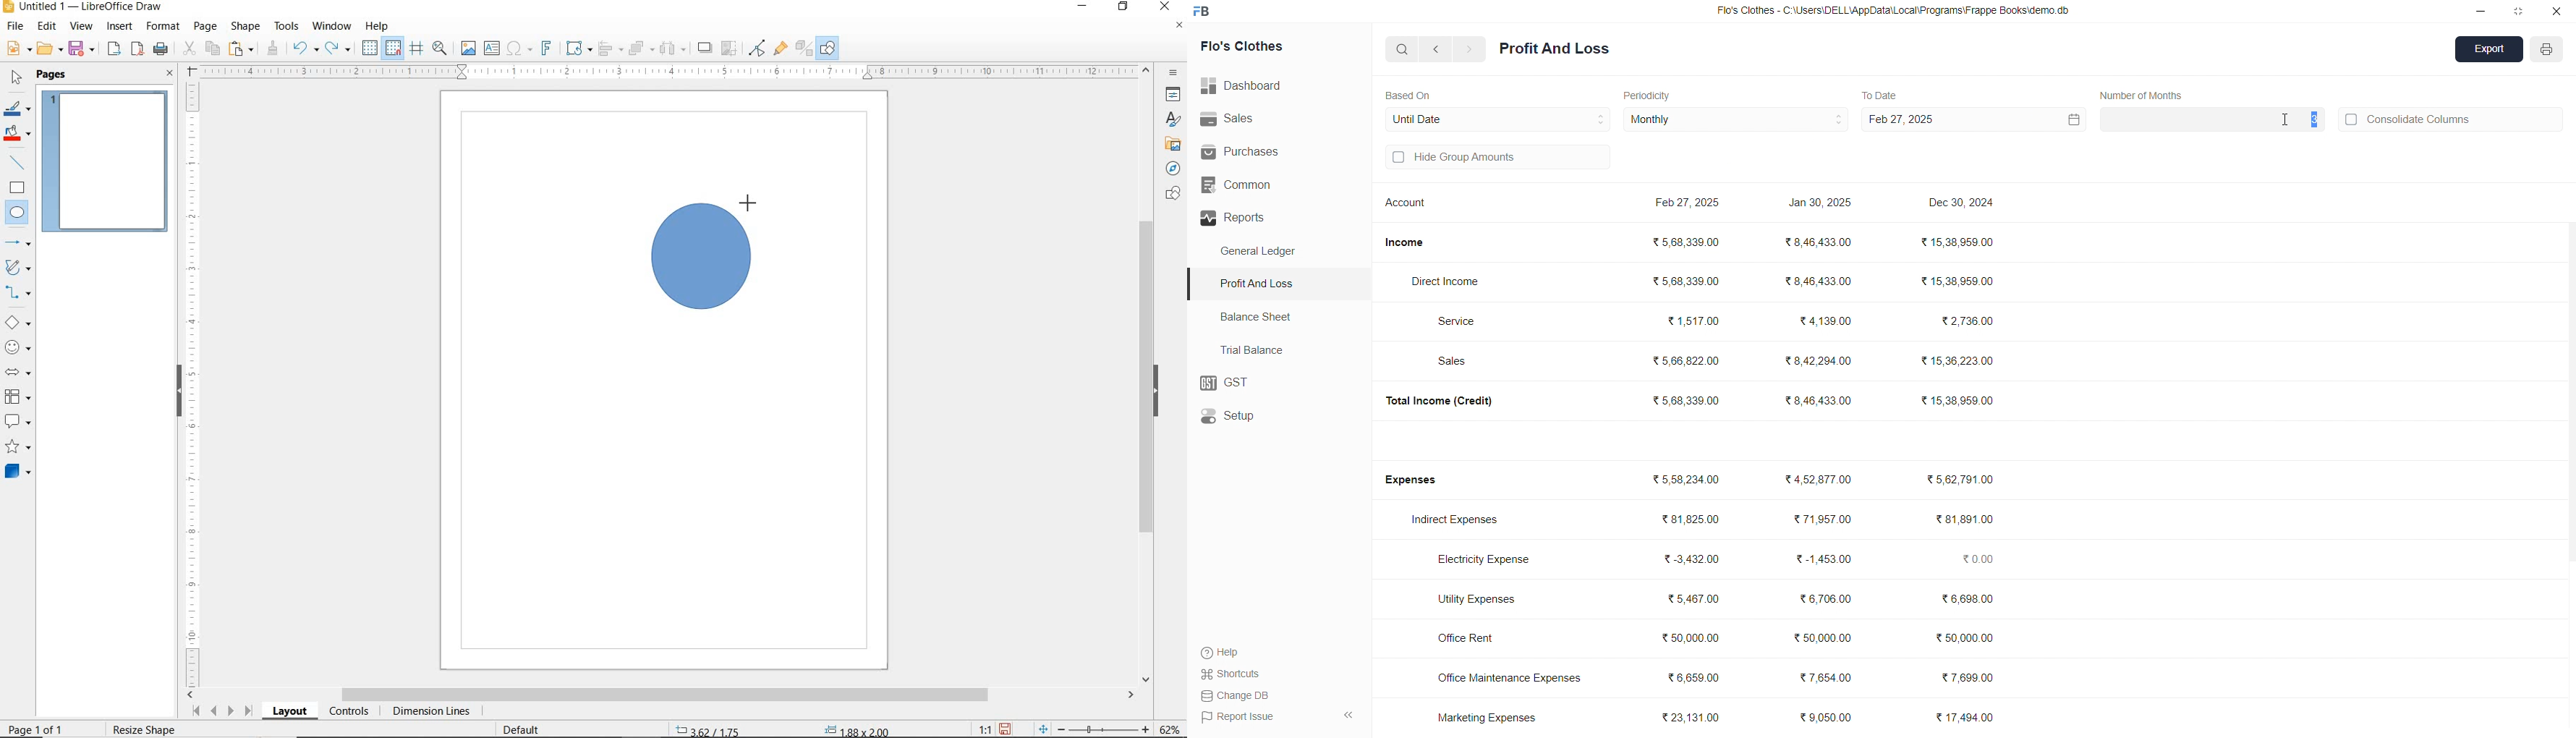  What do you see at coordinates (49, 50) in the screenshot?
I see `OPEN` at bounding box center [49, 50].